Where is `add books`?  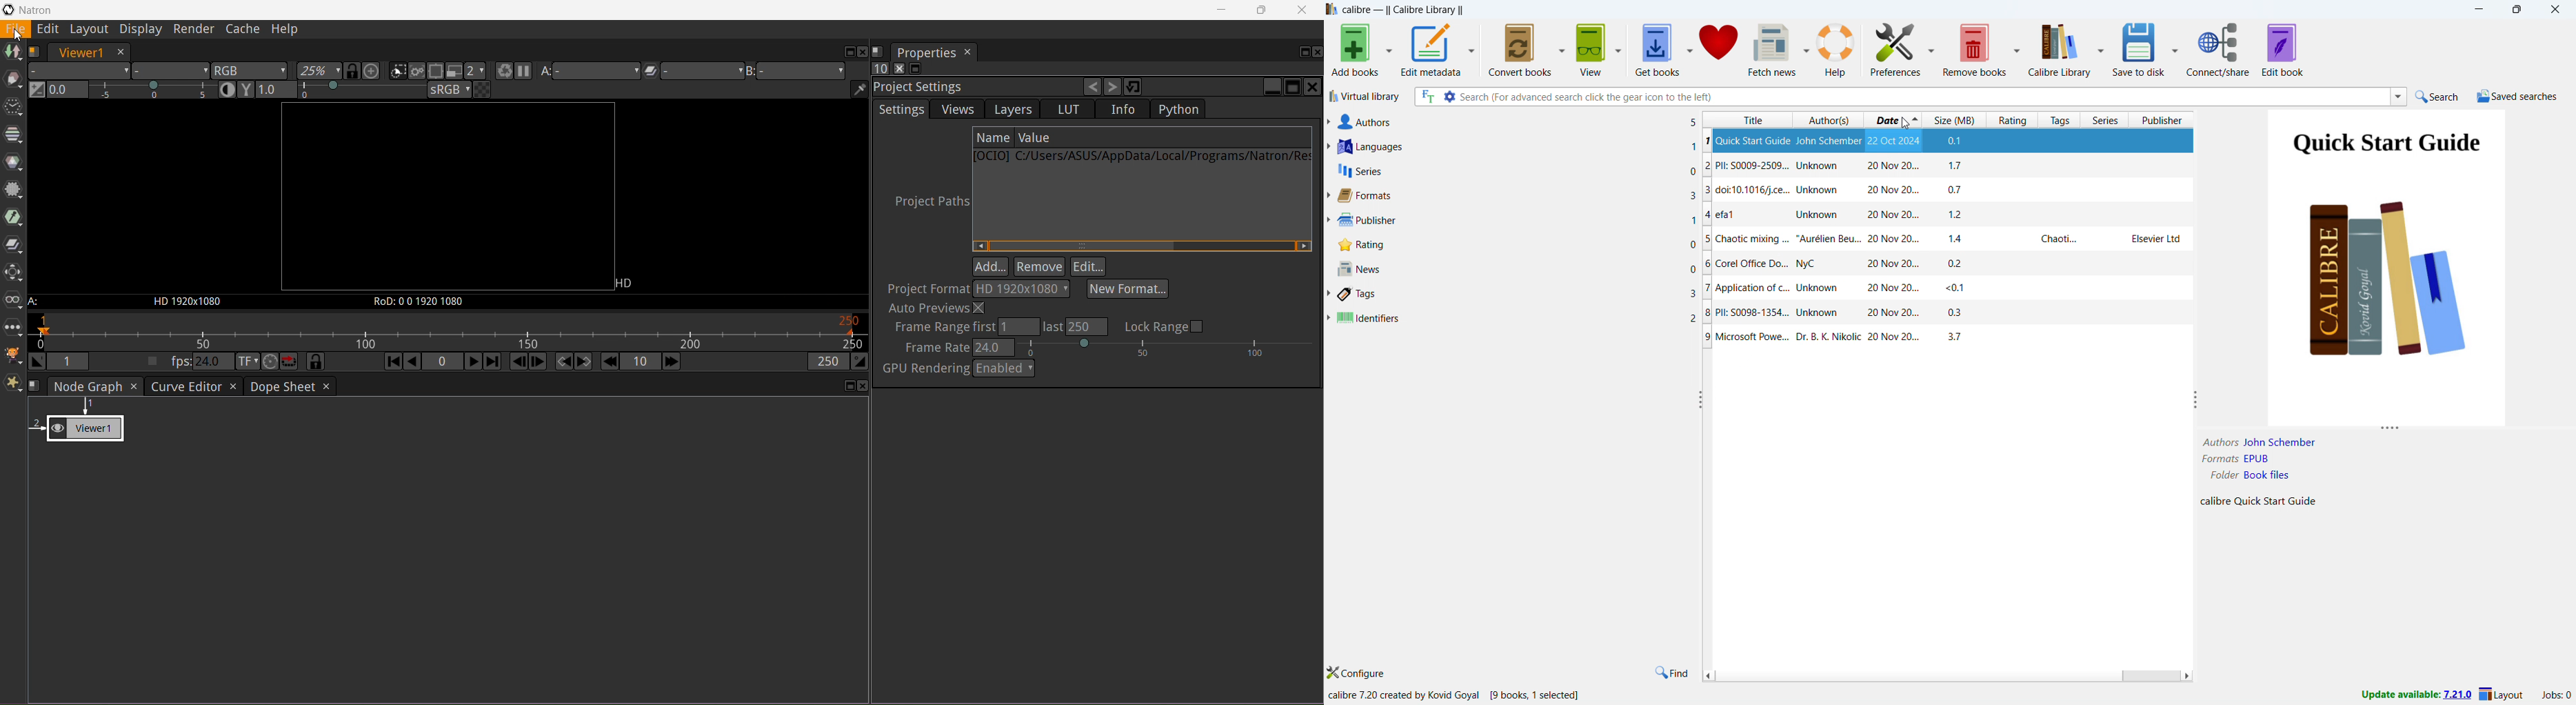 add books is located at coordinates (1355, 50).